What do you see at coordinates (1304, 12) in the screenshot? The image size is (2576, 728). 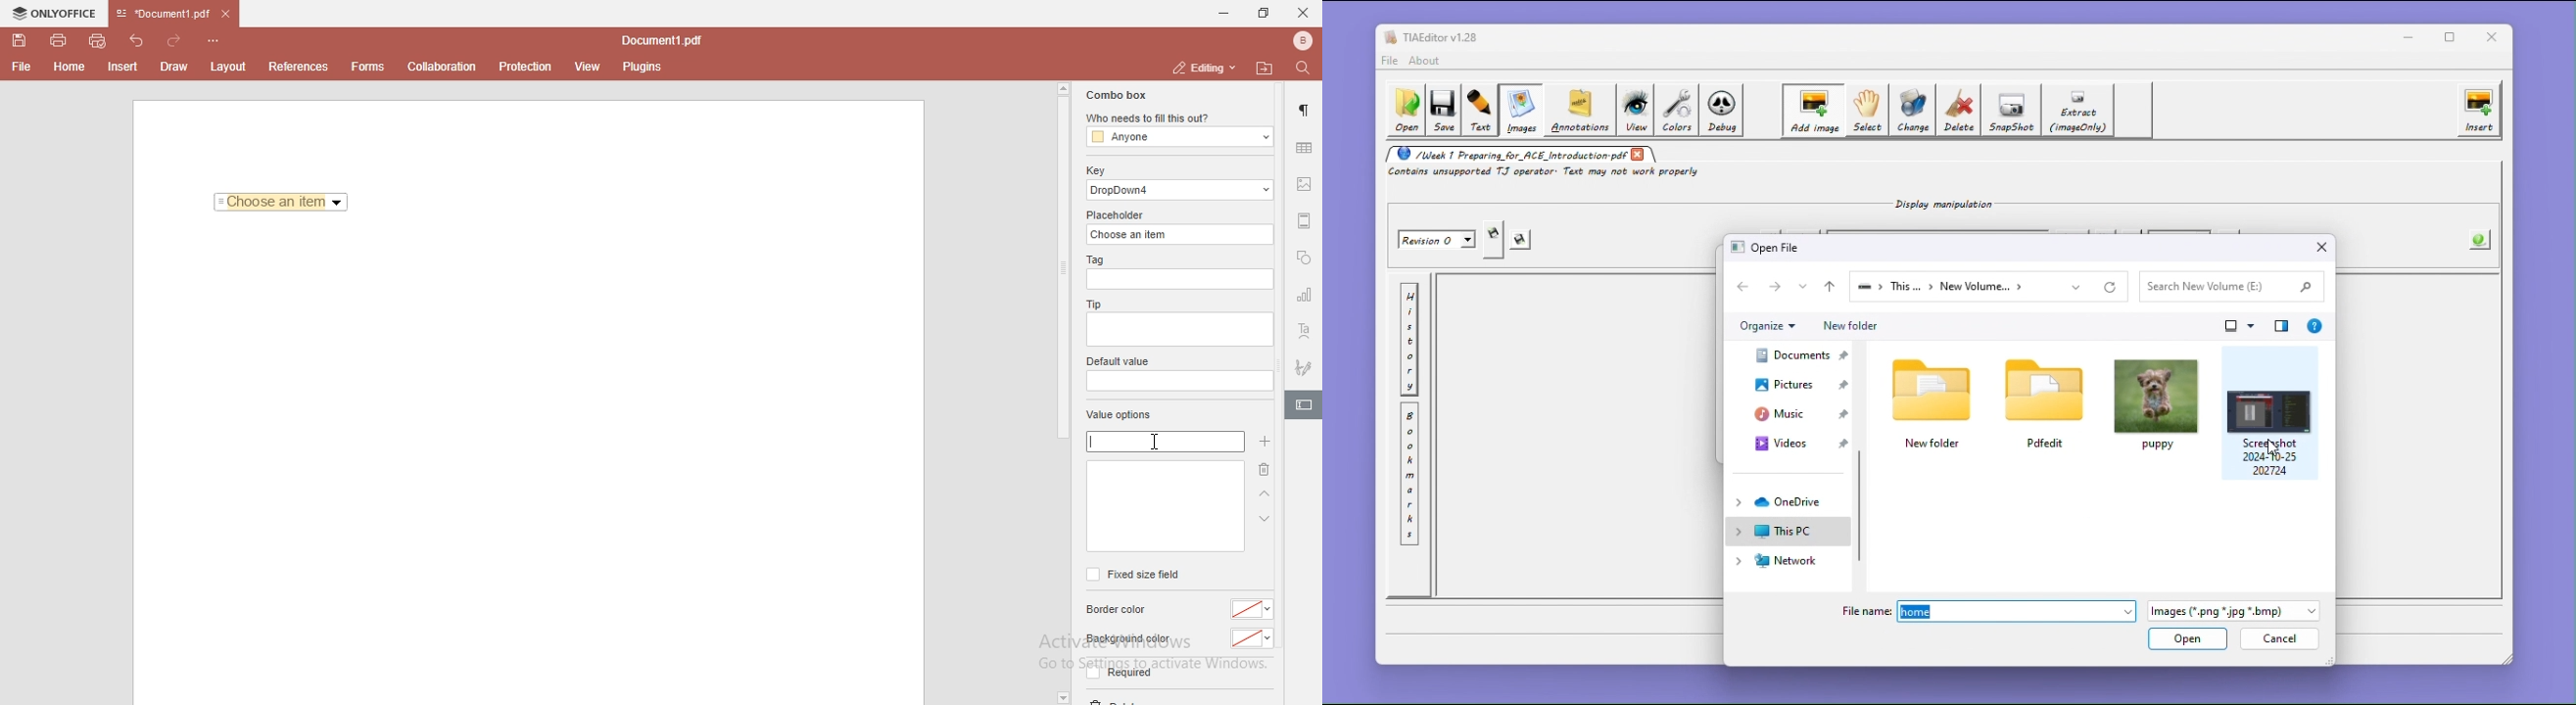 I see `close` at bounding box center [1304, 12].